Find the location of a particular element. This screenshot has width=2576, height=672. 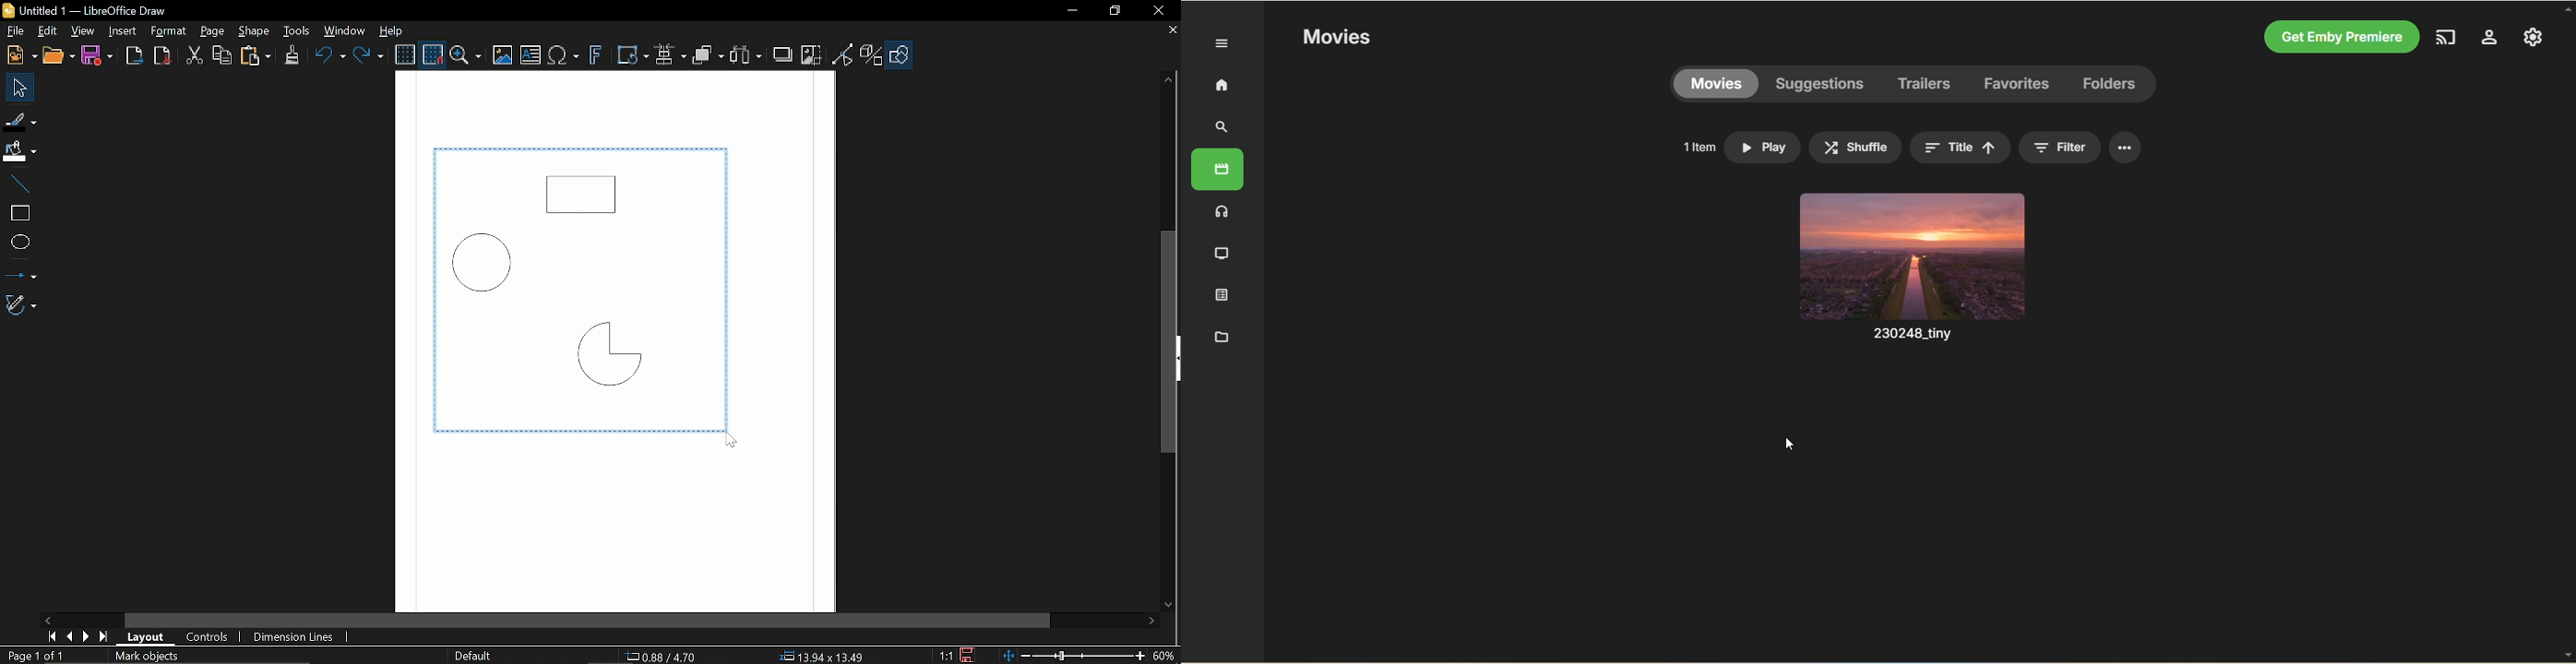

Copy is located at coordinates (222, 55).